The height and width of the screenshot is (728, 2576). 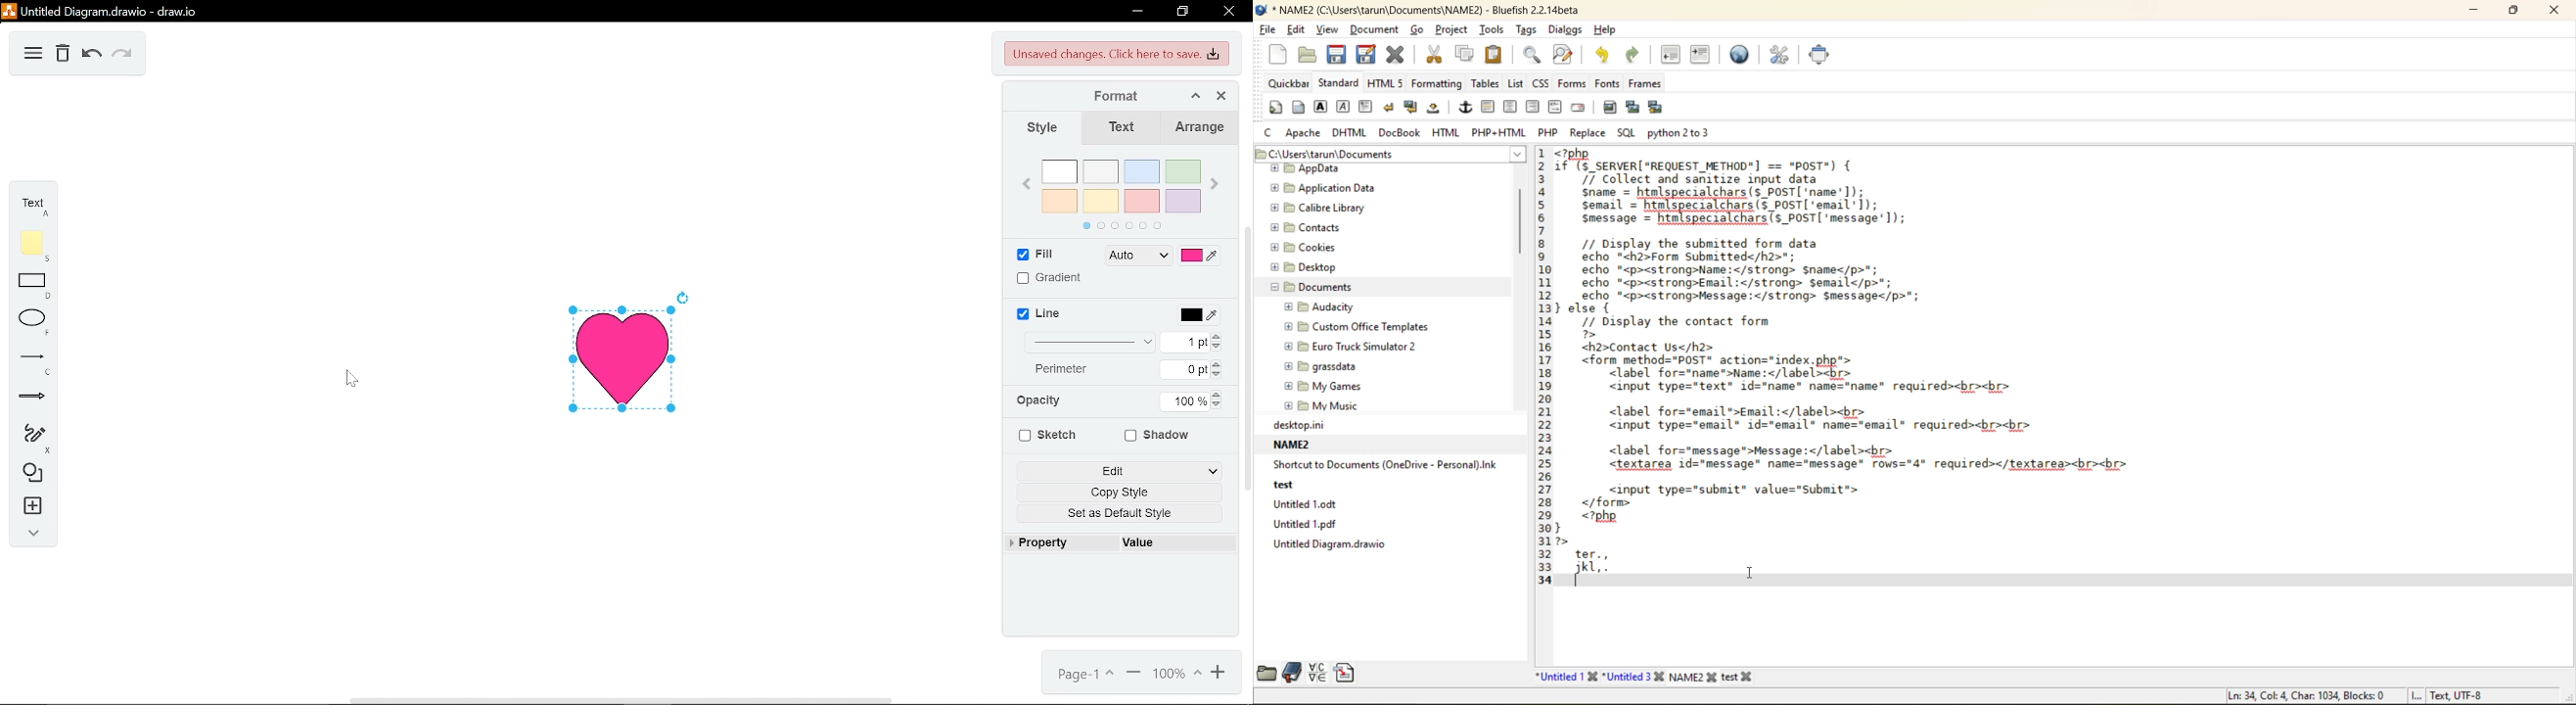 What do you see at coordinates (623, 356) in the screenshot?
I see `pink heart added` at bounding box center [623, 356].